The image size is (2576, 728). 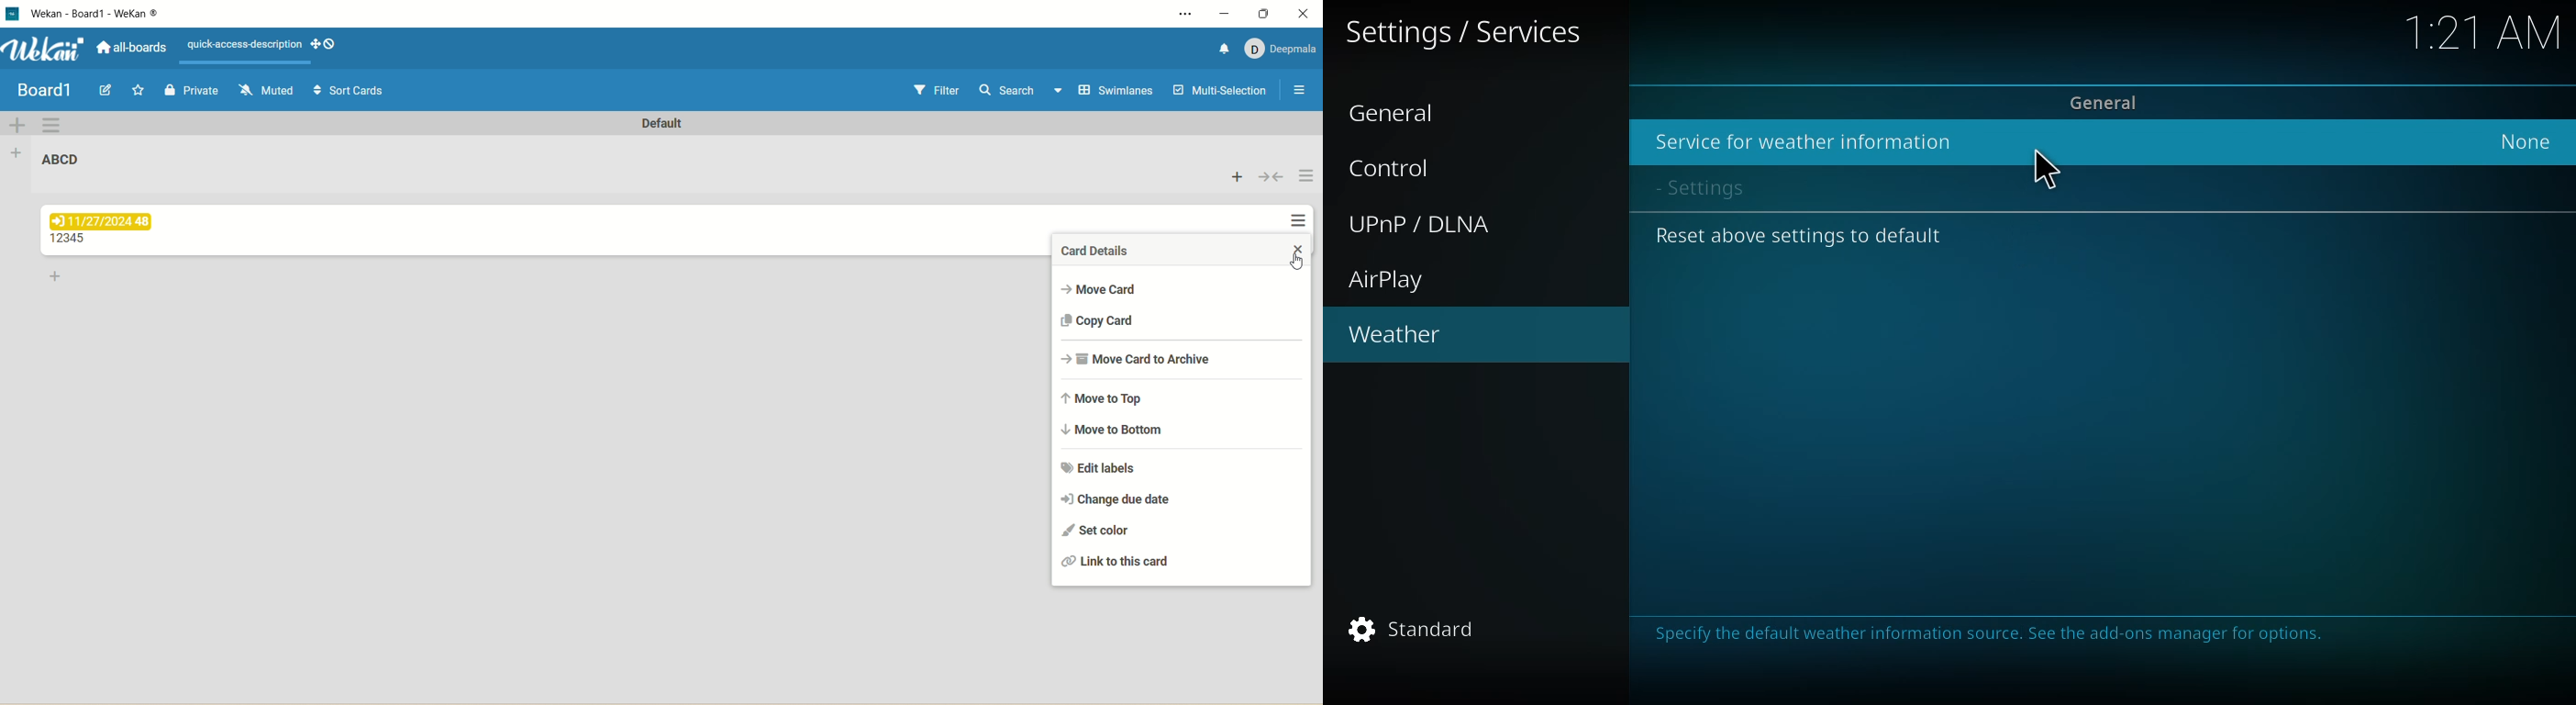 What do you see at coordinates (1221, 92) in the screenshot?
I see `multi-selection` at bounding box center [1221, 92].